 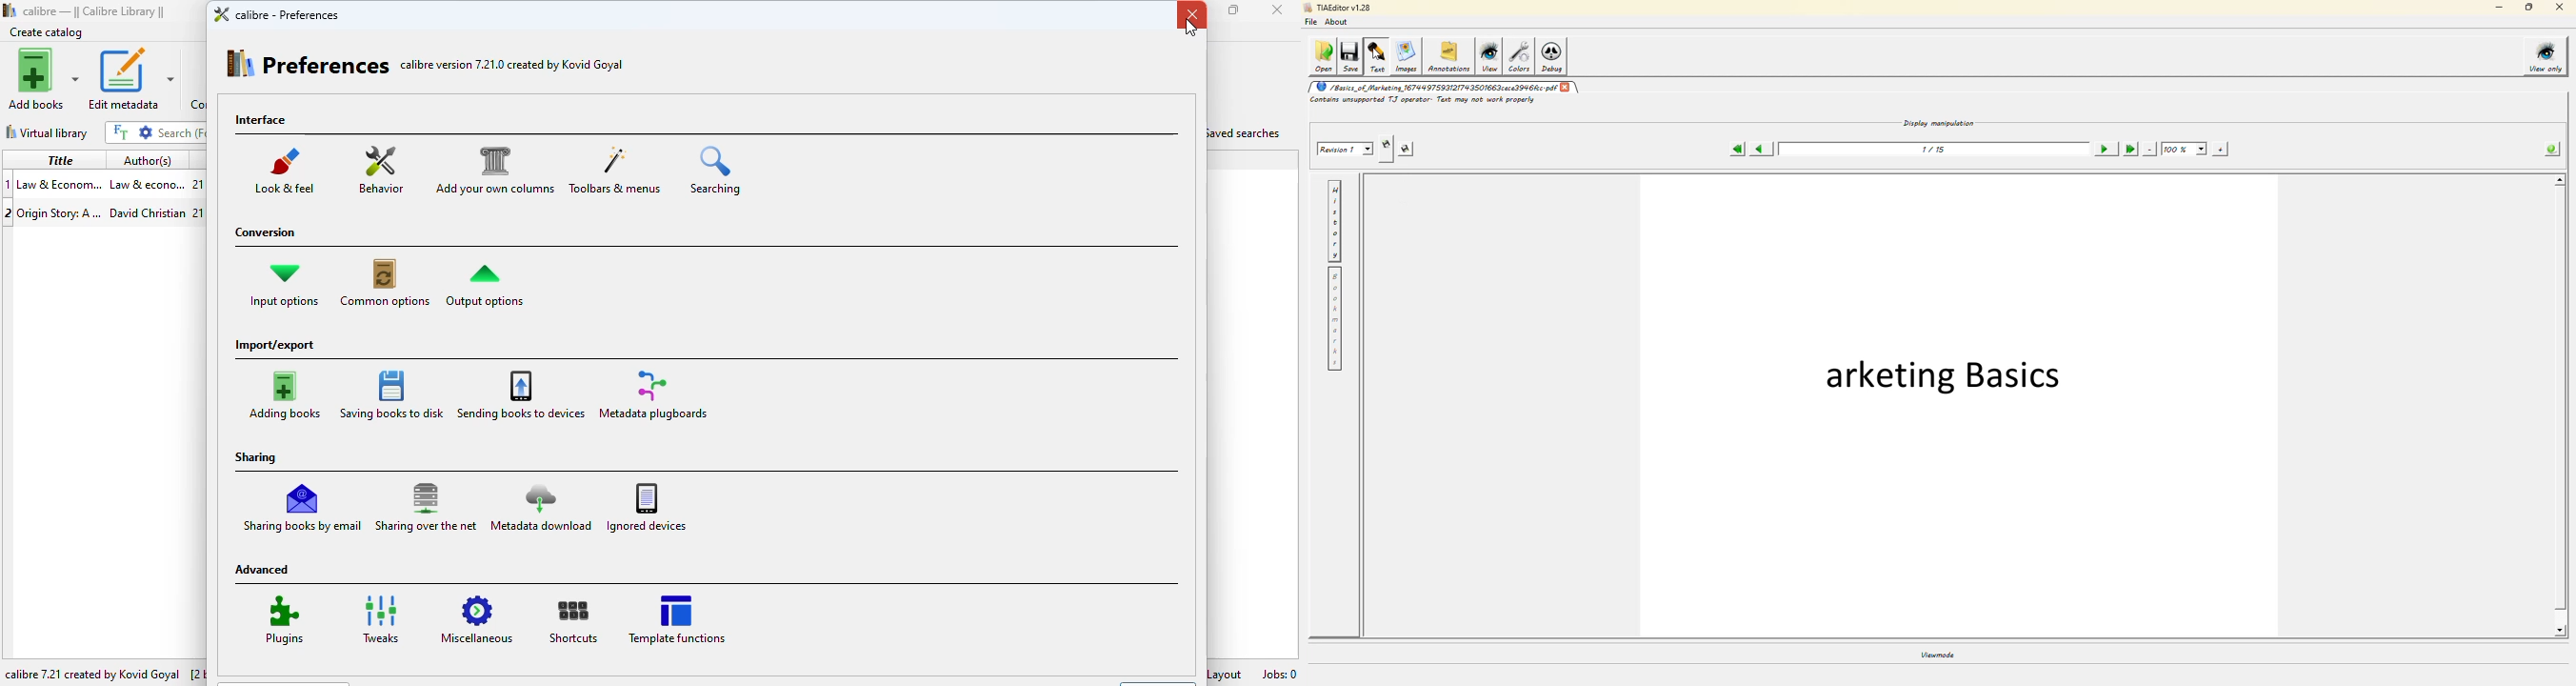 What do you see at coordinates (1187, 30) in the screenshot?
I see `cursor` at bounding box center [1187, 30].